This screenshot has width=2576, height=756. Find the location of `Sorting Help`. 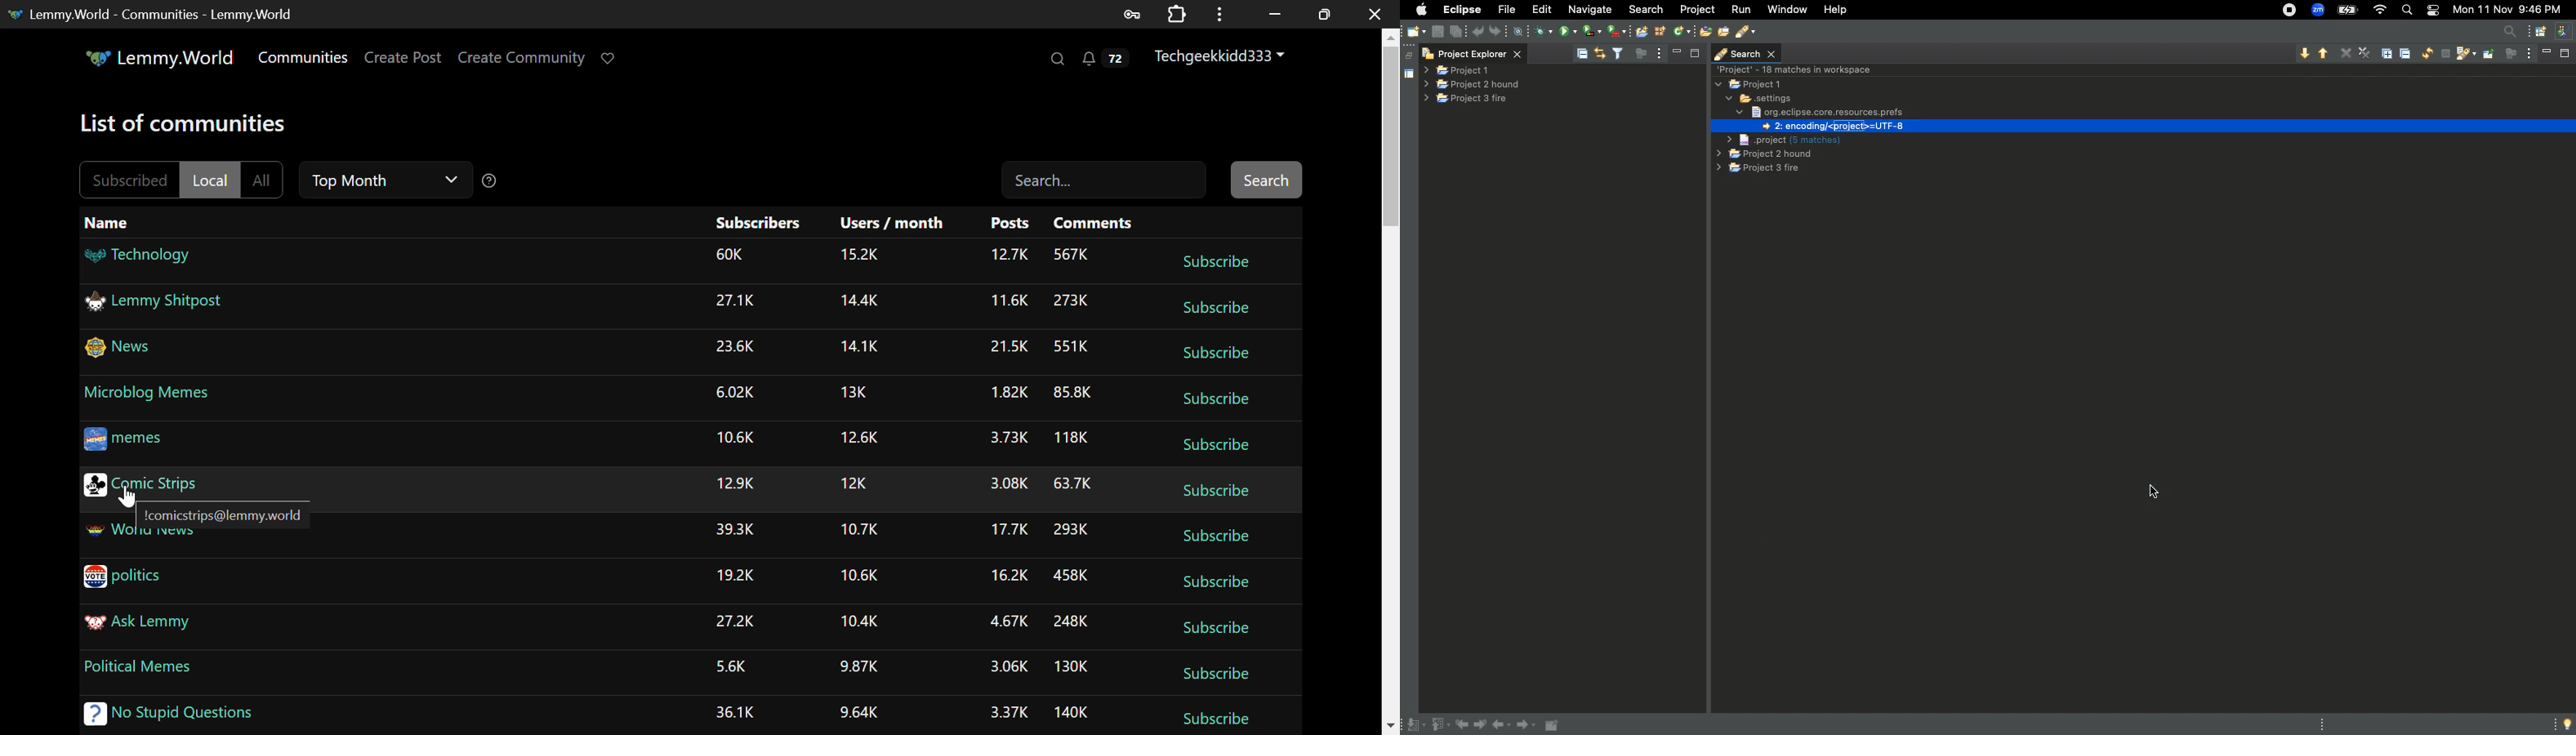

Sorting Help is located at coordinates (494, 181).